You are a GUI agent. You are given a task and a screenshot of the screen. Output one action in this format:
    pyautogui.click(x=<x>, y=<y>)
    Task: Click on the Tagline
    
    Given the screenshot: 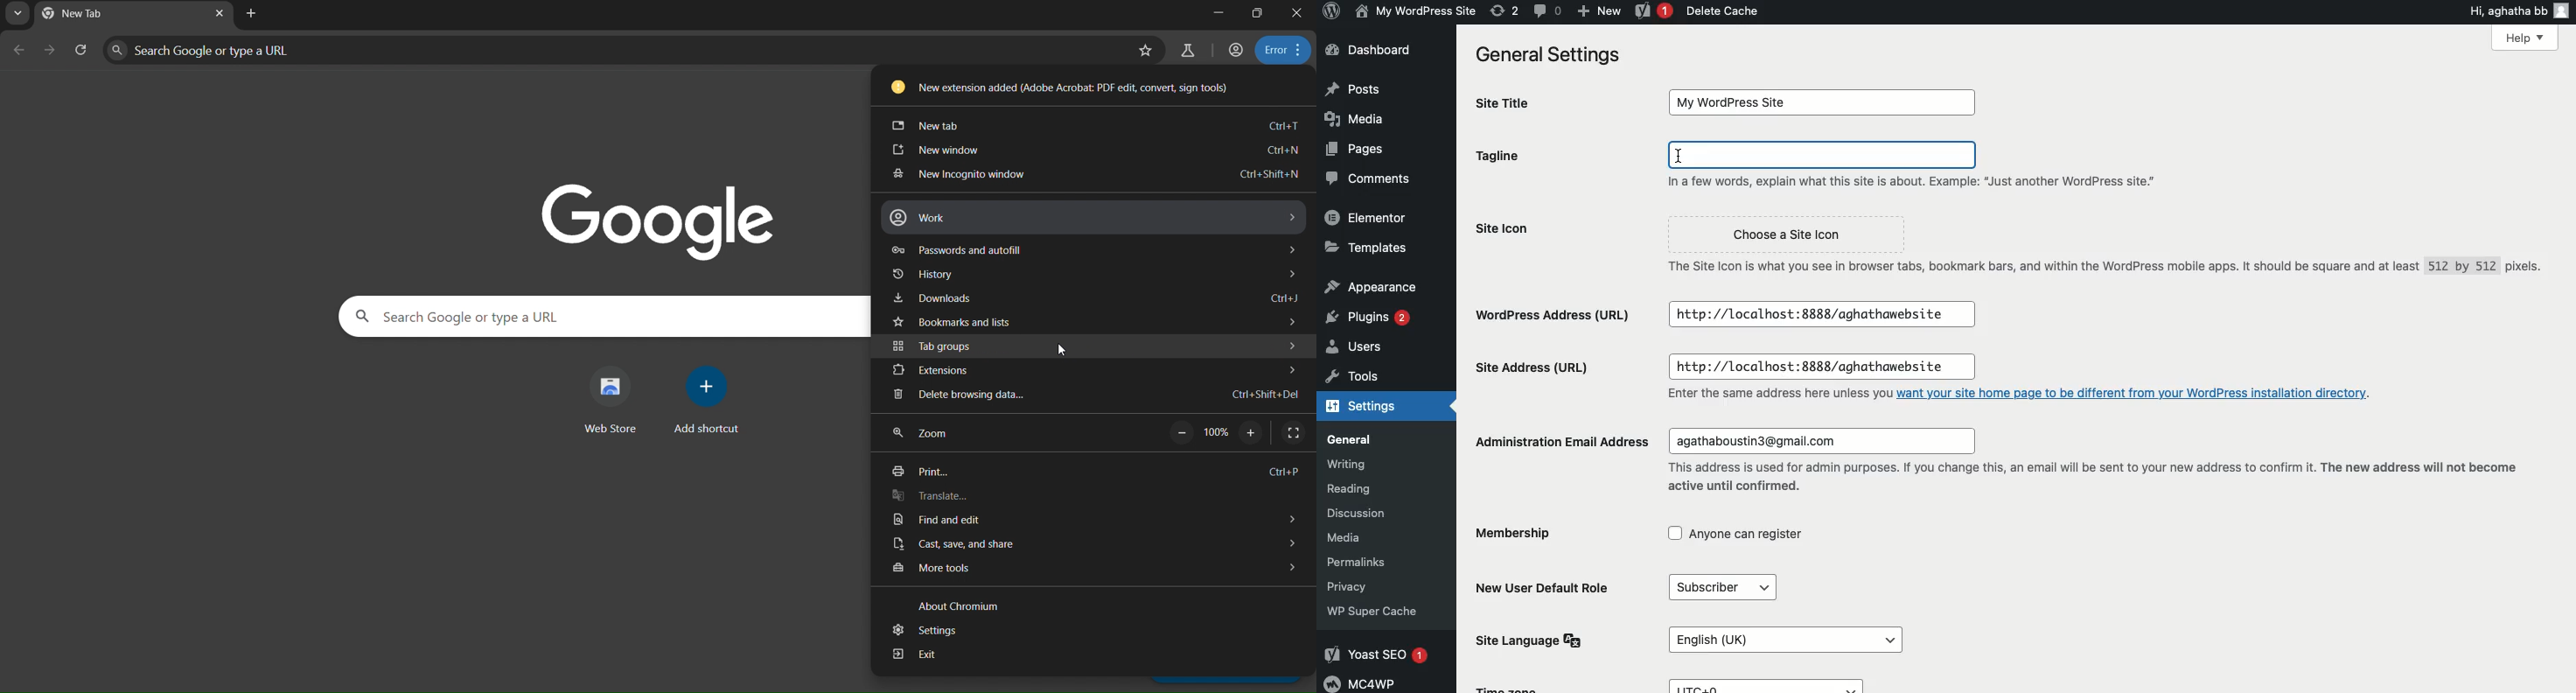 What is the action you would take?
    pyautogui.click(x=1544, y=159)
    